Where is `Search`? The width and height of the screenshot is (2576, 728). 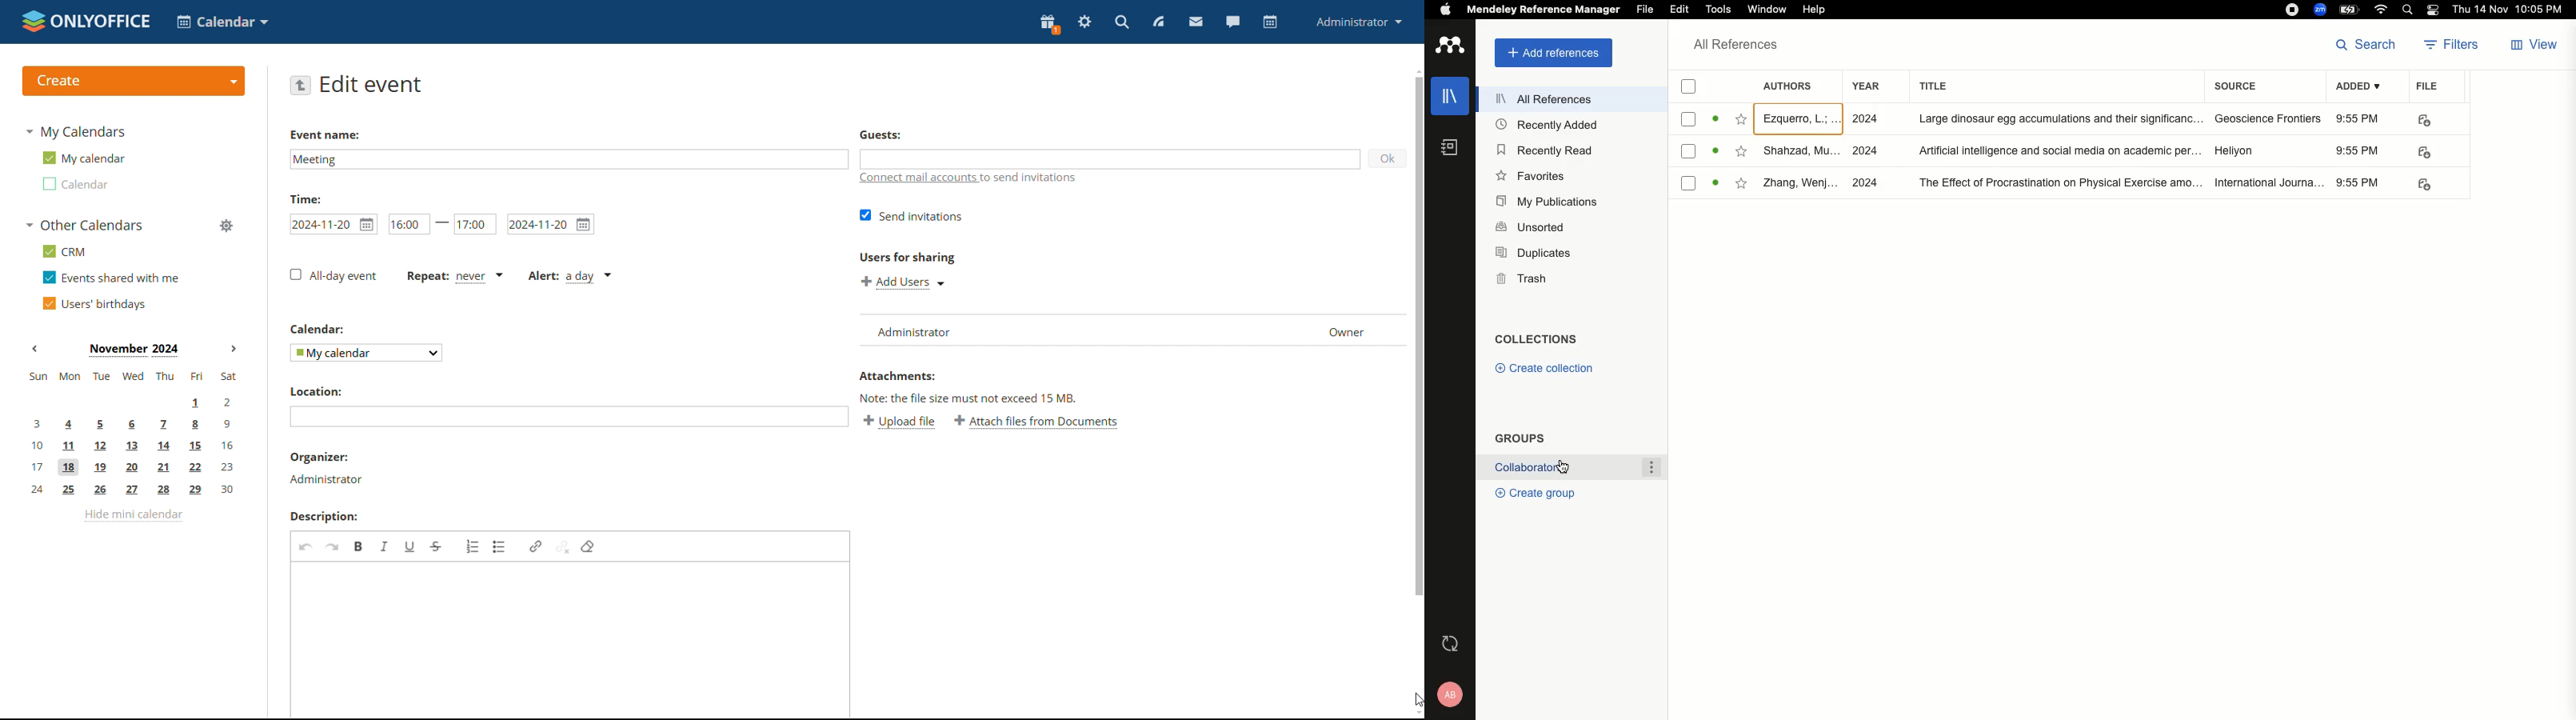
Search is located at coordinates (2366, 43).